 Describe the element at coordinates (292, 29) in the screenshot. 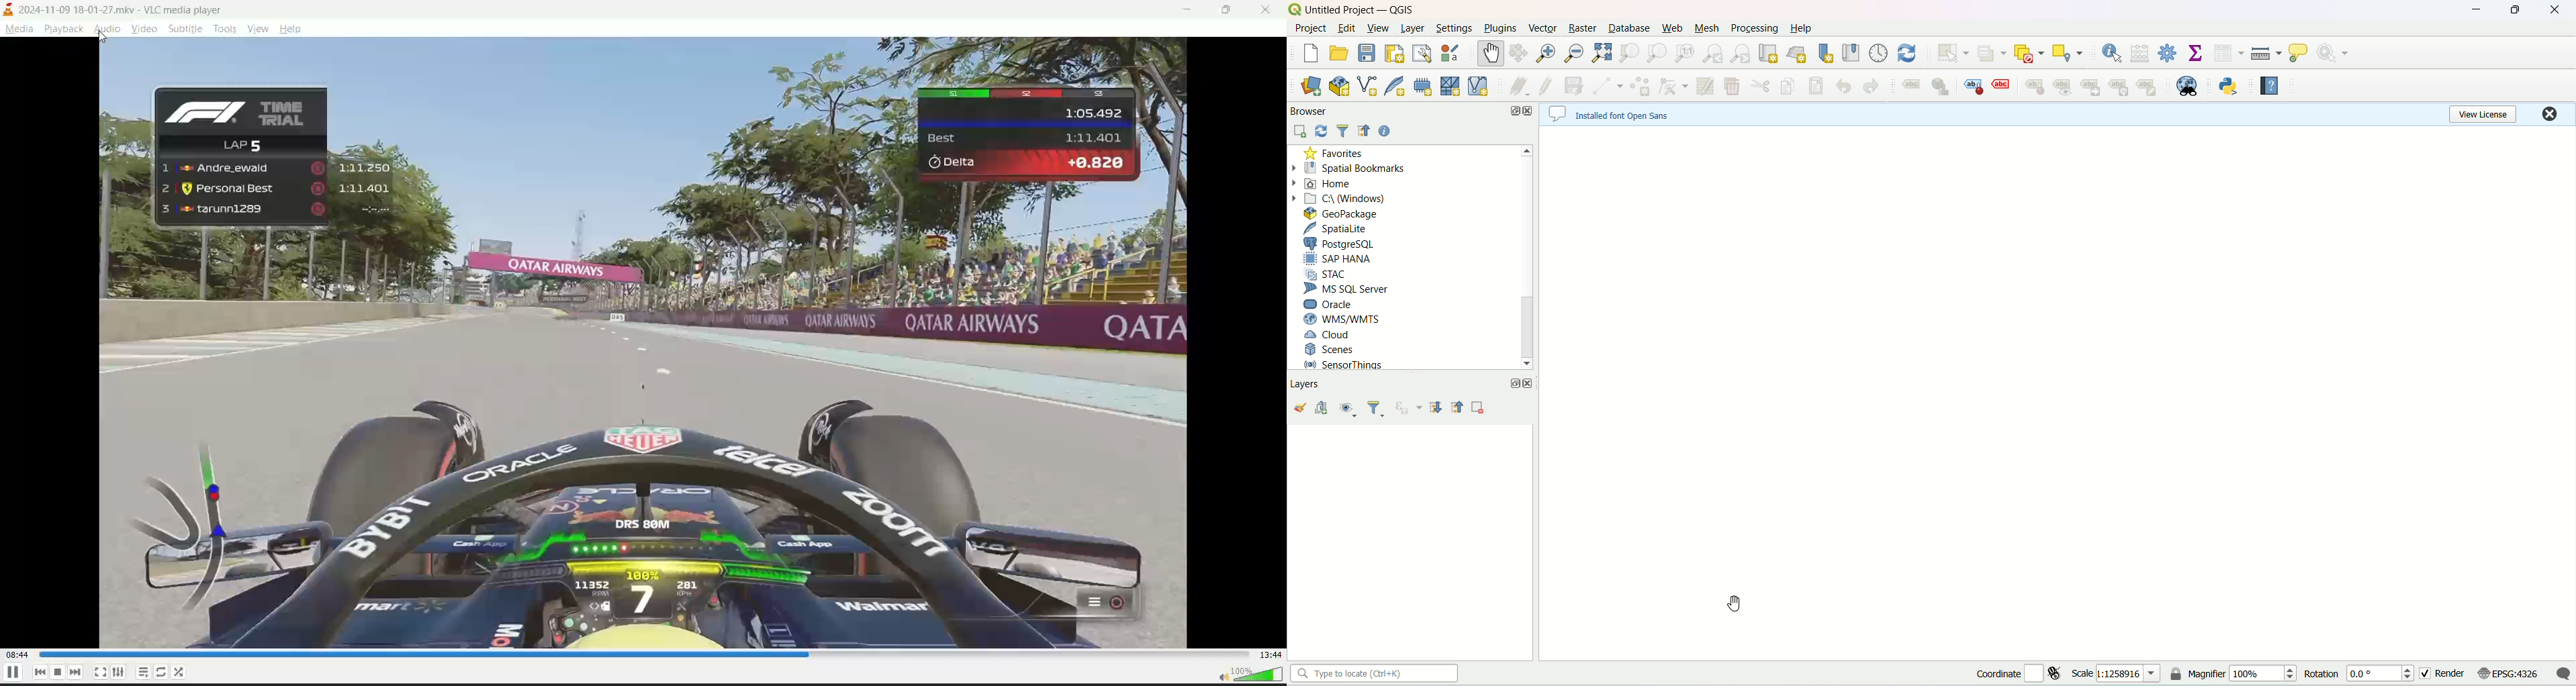

I see `help` at that location.